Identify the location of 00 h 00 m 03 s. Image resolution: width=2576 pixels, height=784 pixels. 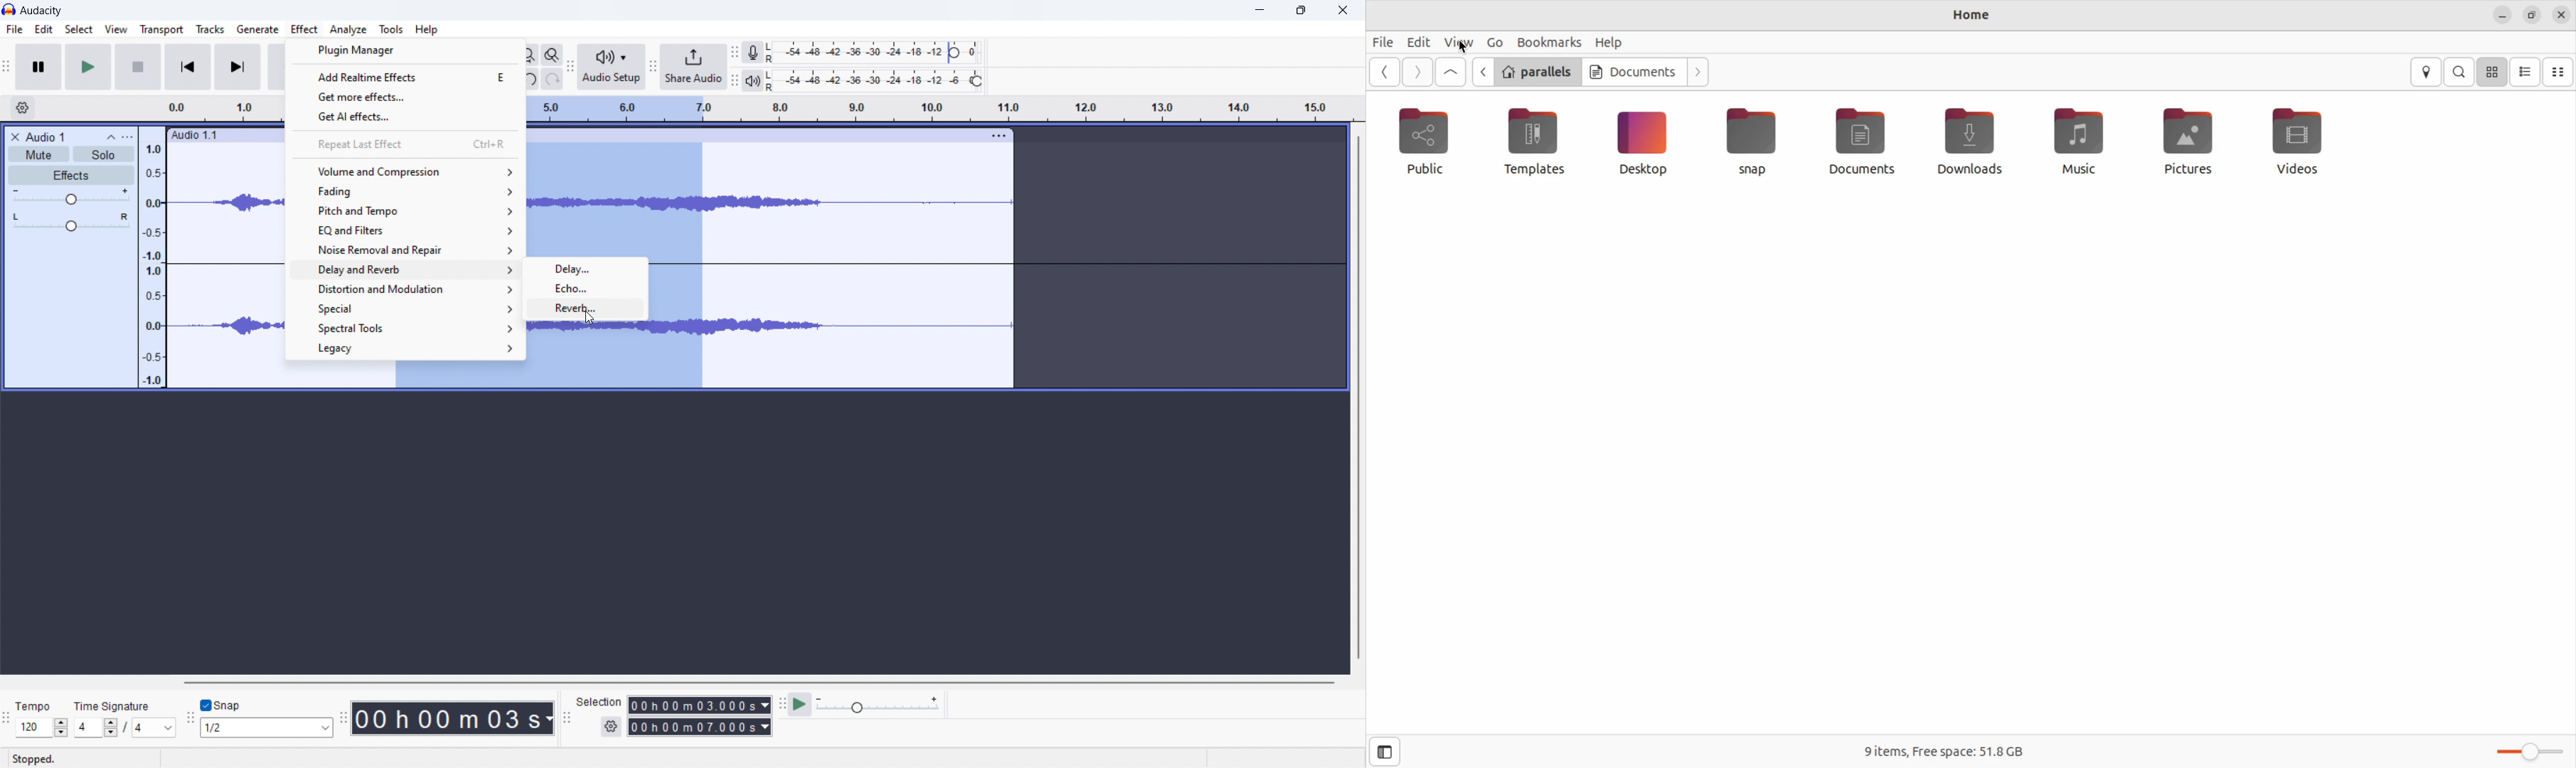
(453, 718).